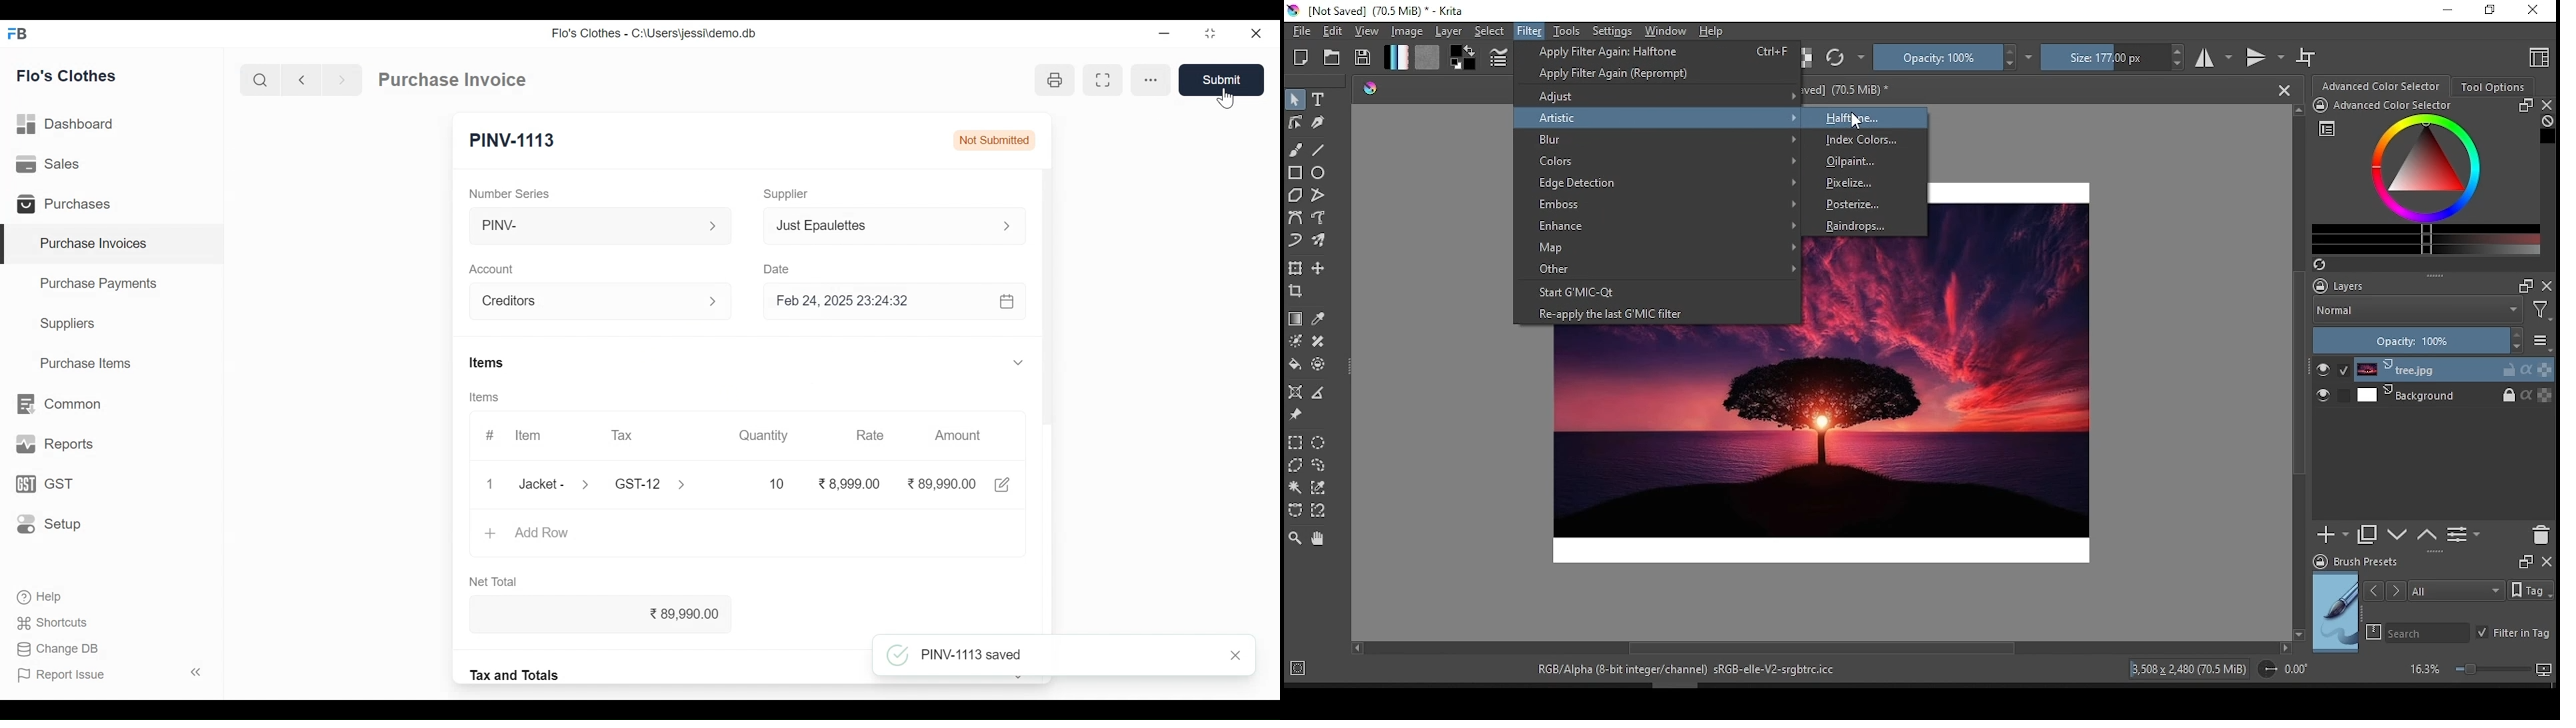 Image resolution: width=2576 pixels, height=728 pixels. What do you see at coordinates (543, 483) in the screenshot?
I see `Jacket -` at bounding box center [543, 483].